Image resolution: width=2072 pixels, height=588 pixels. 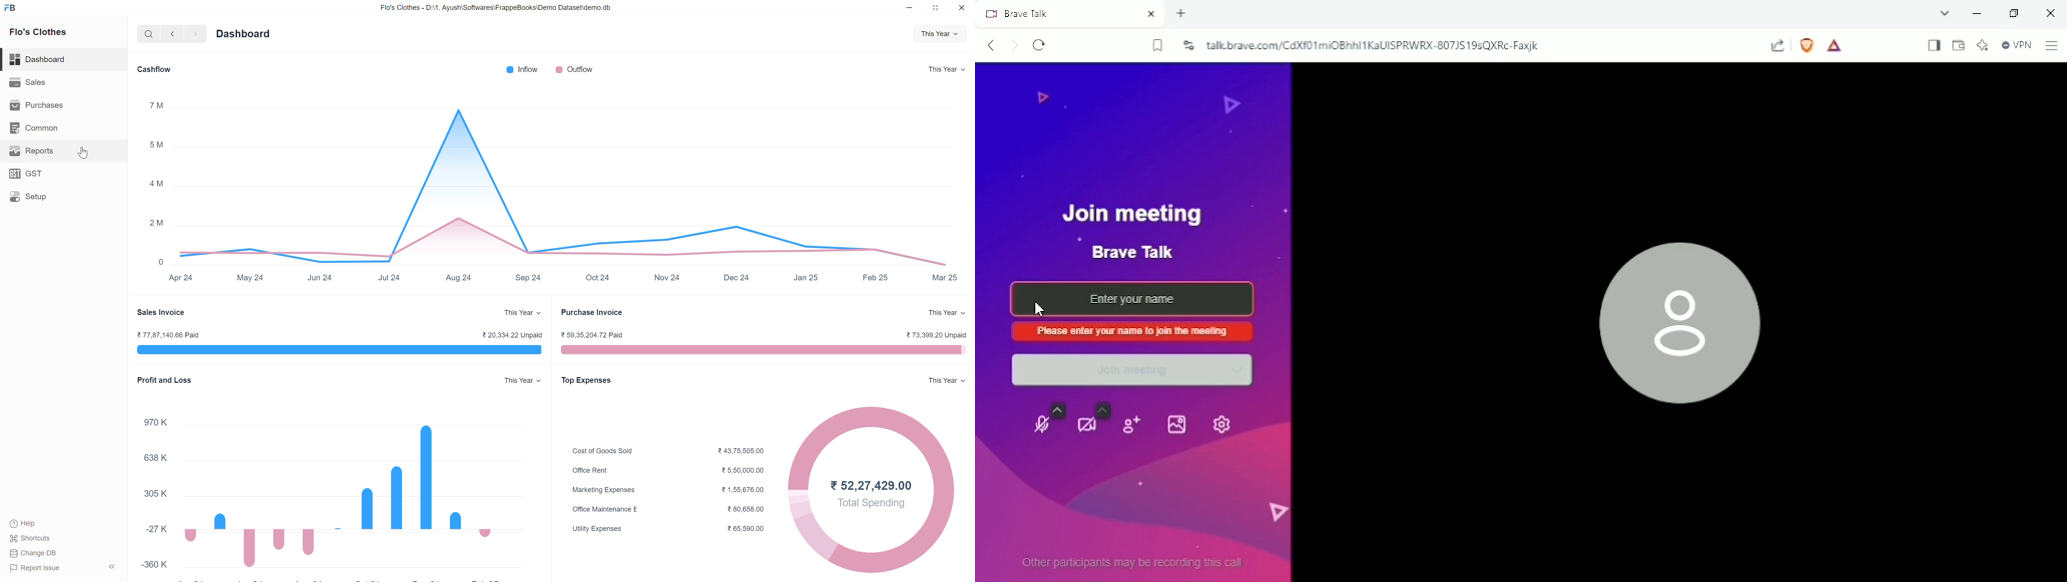 What do you see at coordinates (28, 198) in the screenshot?
I see `Setup` at bounding box center [28, 198].